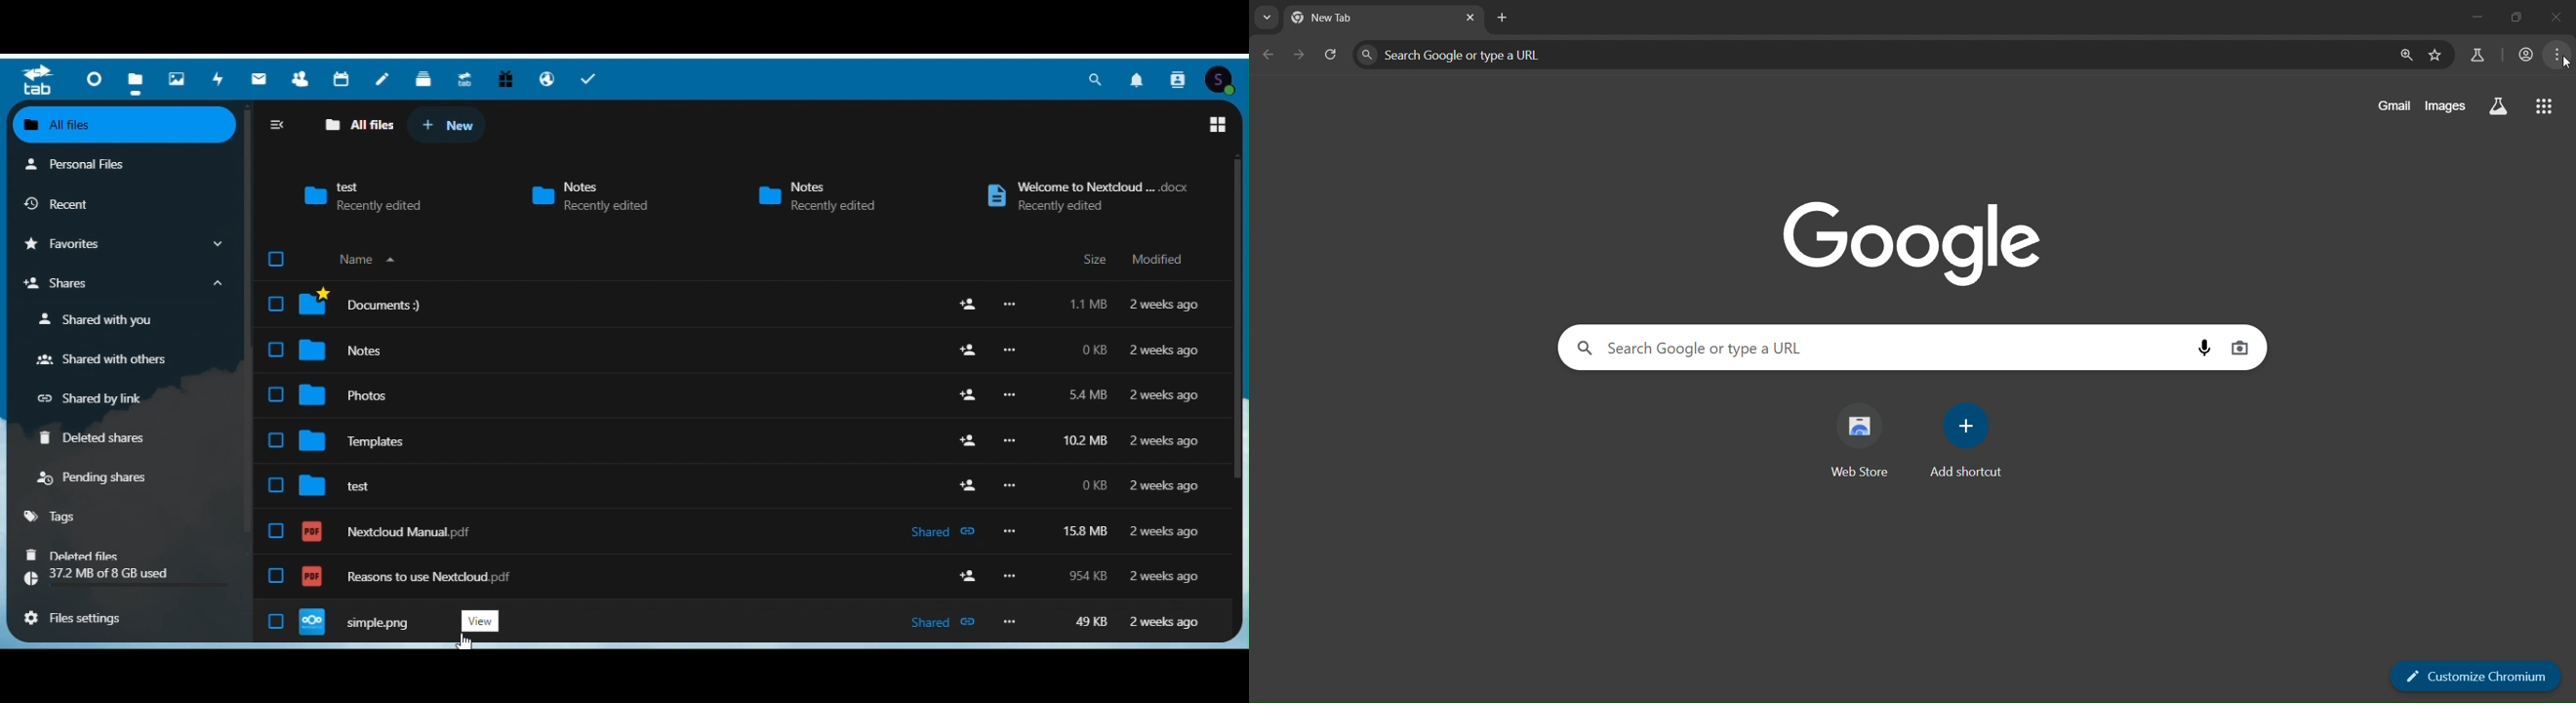 This screenshot has width=2576, height=728. Describe the element at coordinates (128, 283) in the screenshot. I see `Shares` at that location.